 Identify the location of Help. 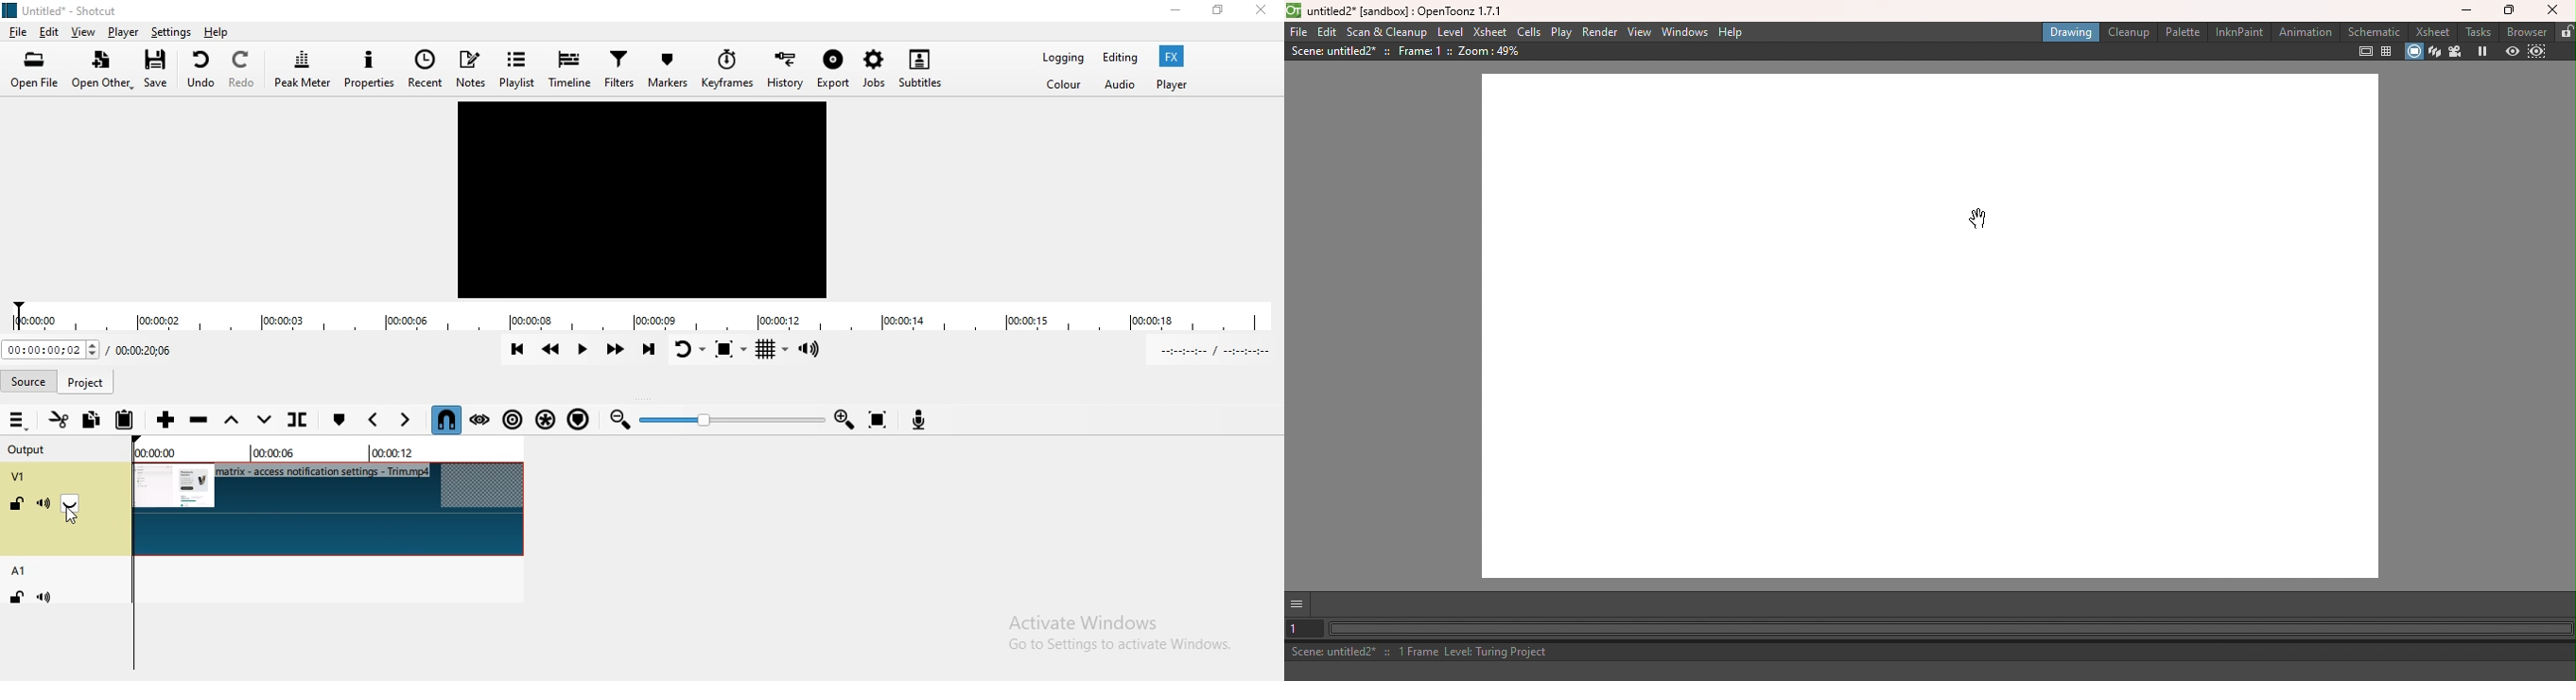
(1732, 33).